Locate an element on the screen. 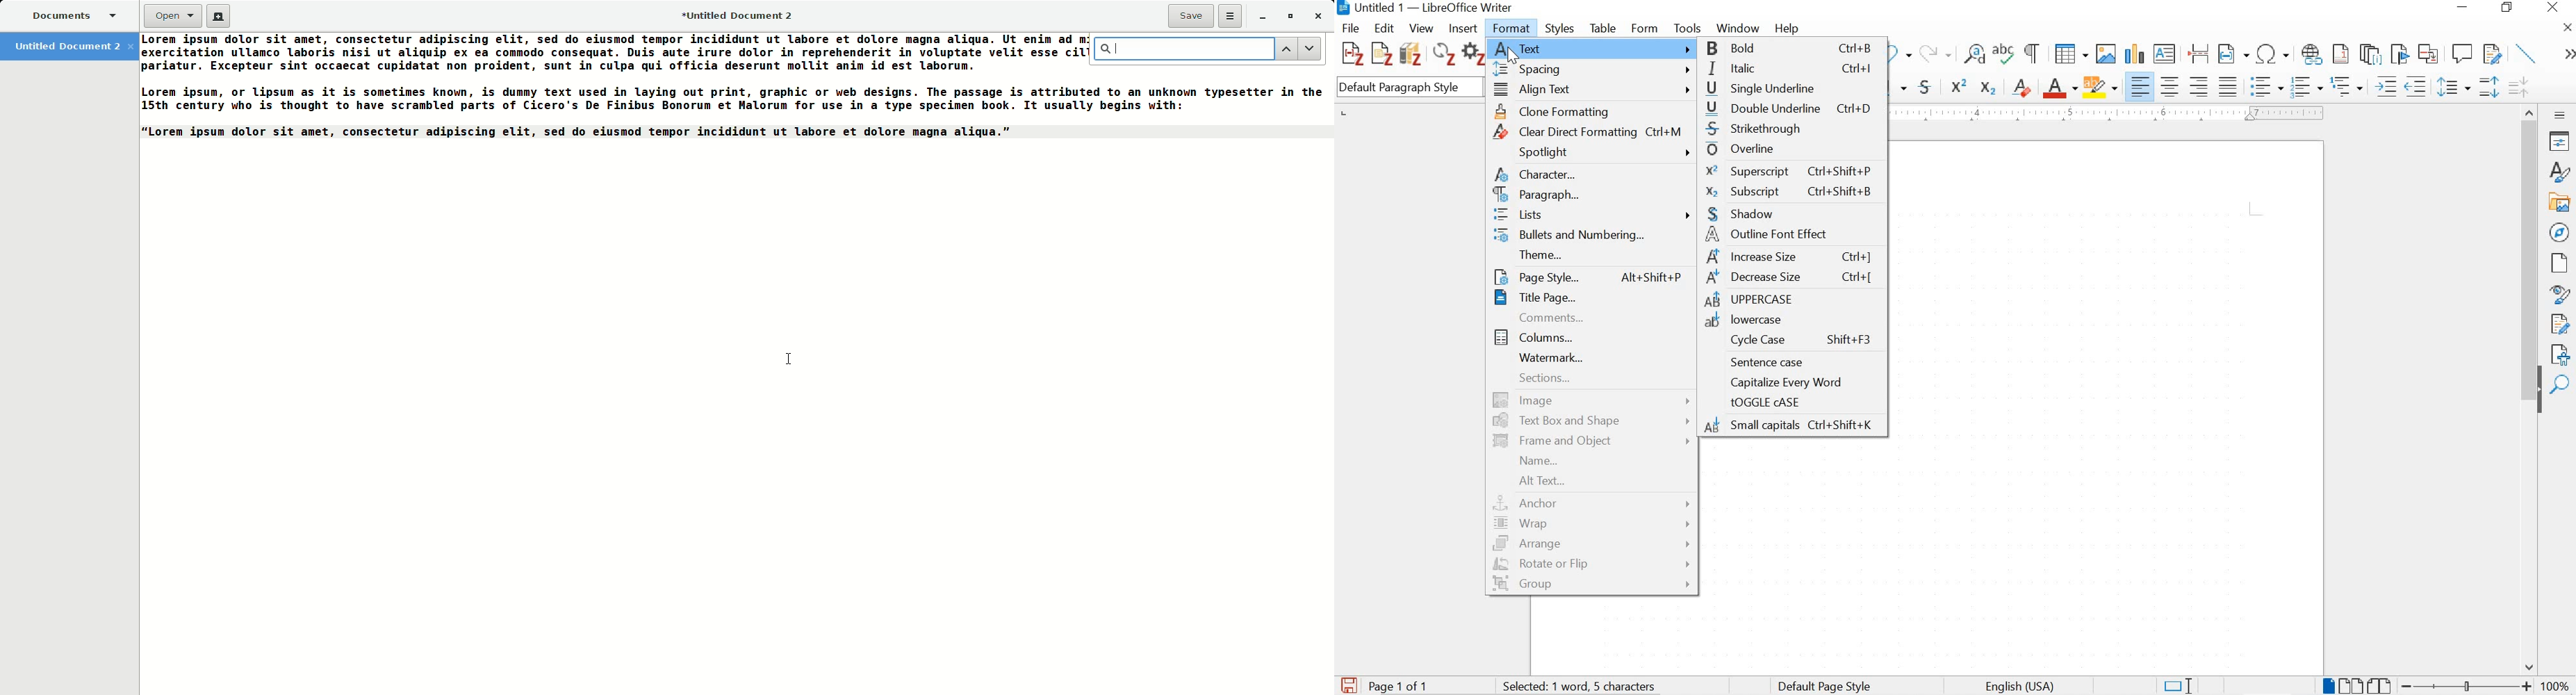 This screenshot has height=700, width=2576. uppercase is located at coordinates (1792, 301).